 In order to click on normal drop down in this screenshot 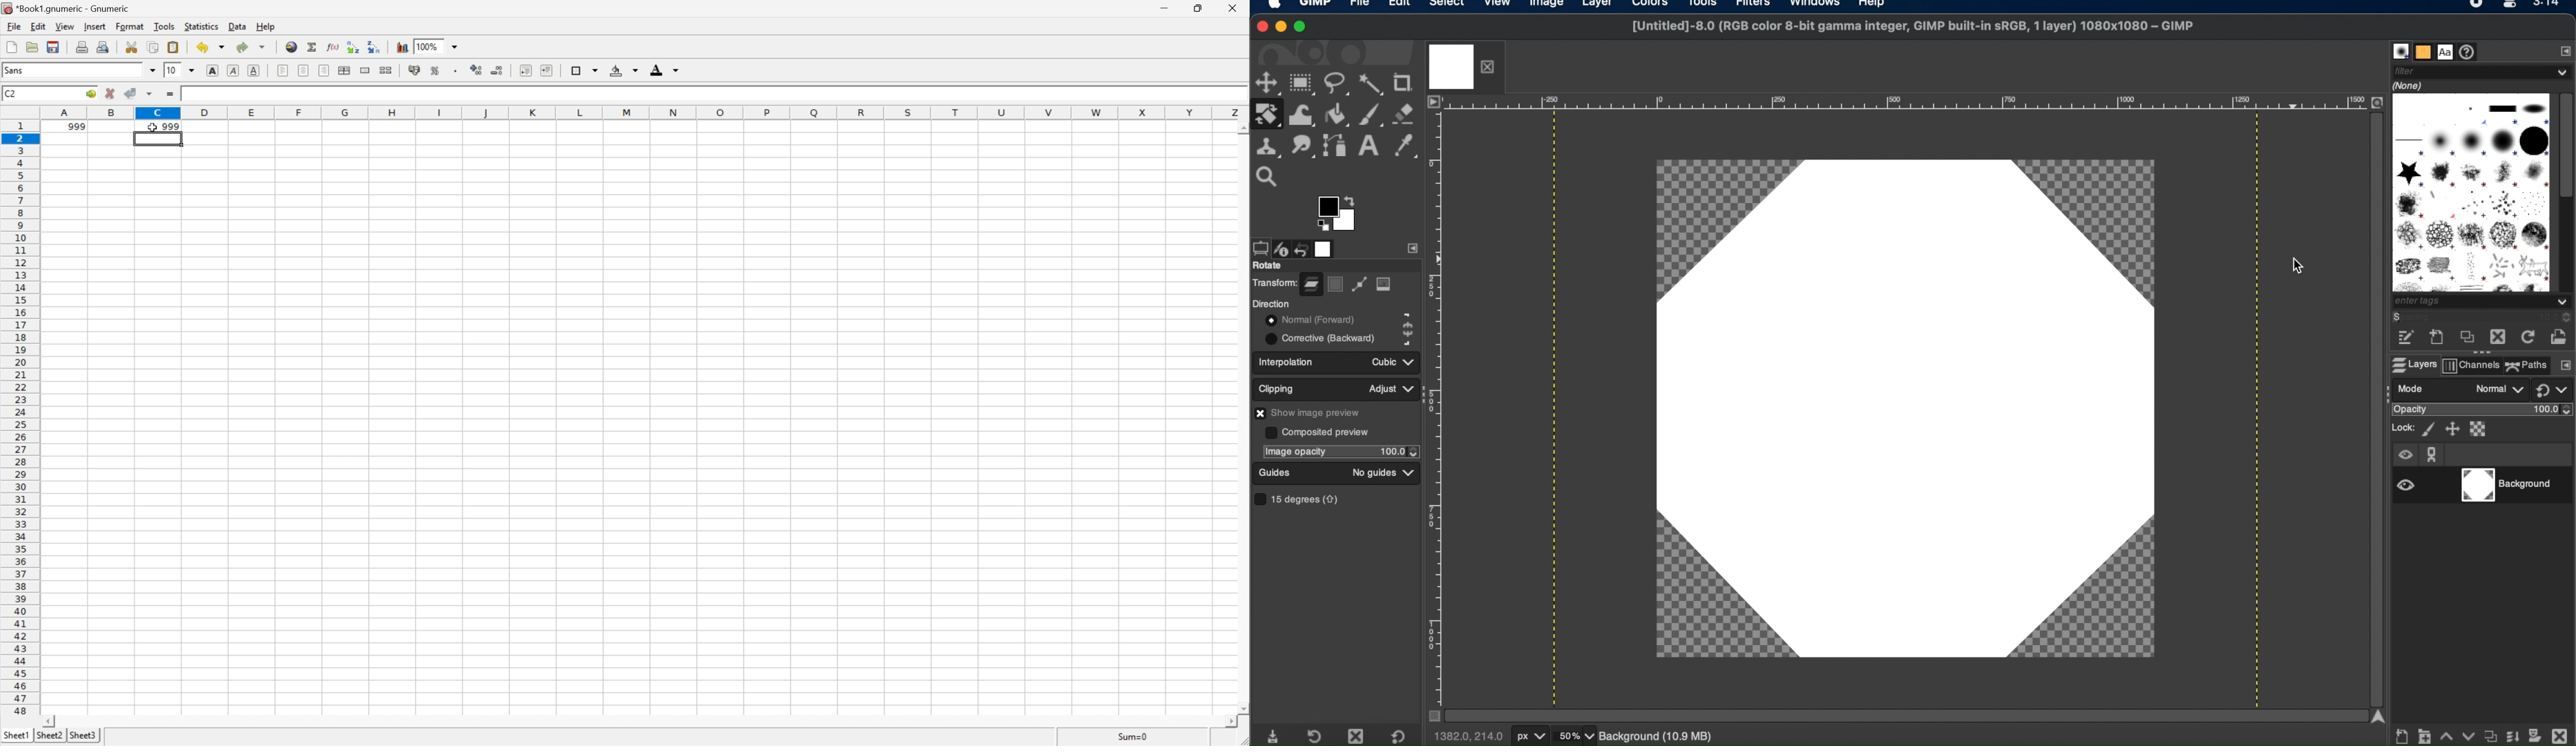, I will do `click(2498, 390)`.